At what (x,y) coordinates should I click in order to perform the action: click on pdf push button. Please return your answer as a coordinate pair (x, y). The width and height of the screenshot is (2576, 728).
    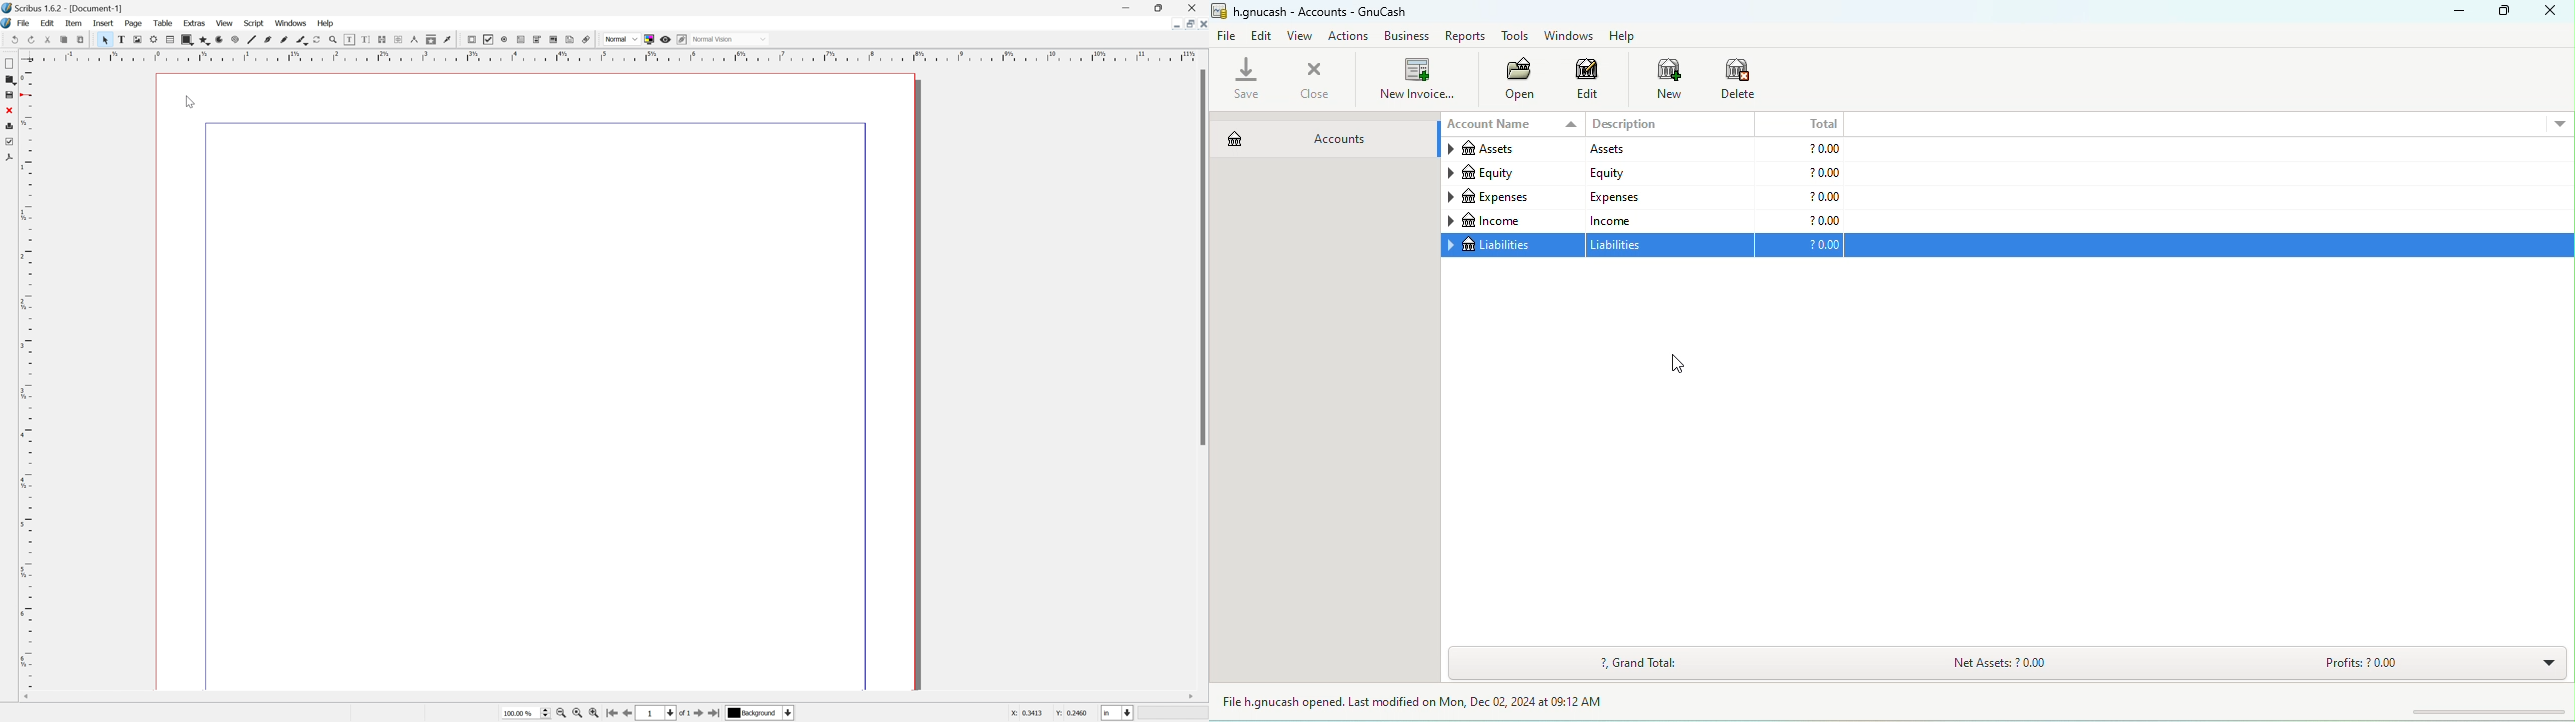
    Looking at the image, I should click on (585, 39).